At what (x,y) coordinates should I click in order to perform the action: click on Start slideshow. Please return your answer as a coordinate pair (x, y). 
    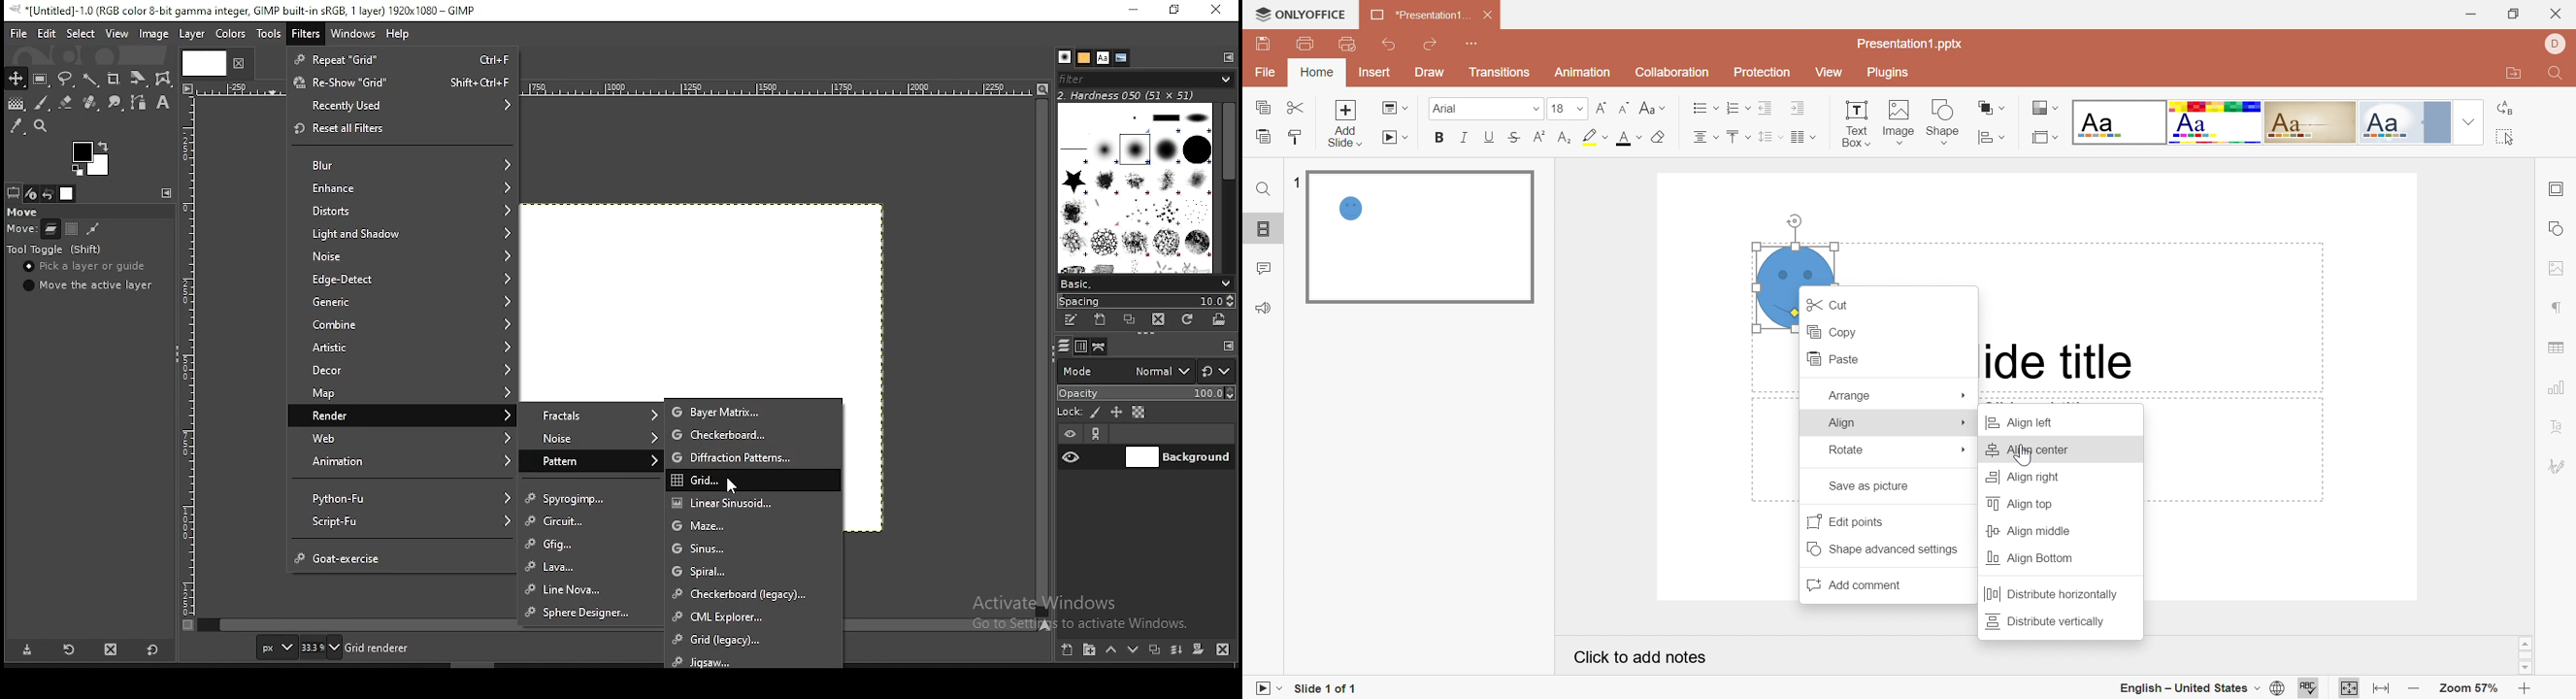
    Looking at the image, I should click on (1263, 687).